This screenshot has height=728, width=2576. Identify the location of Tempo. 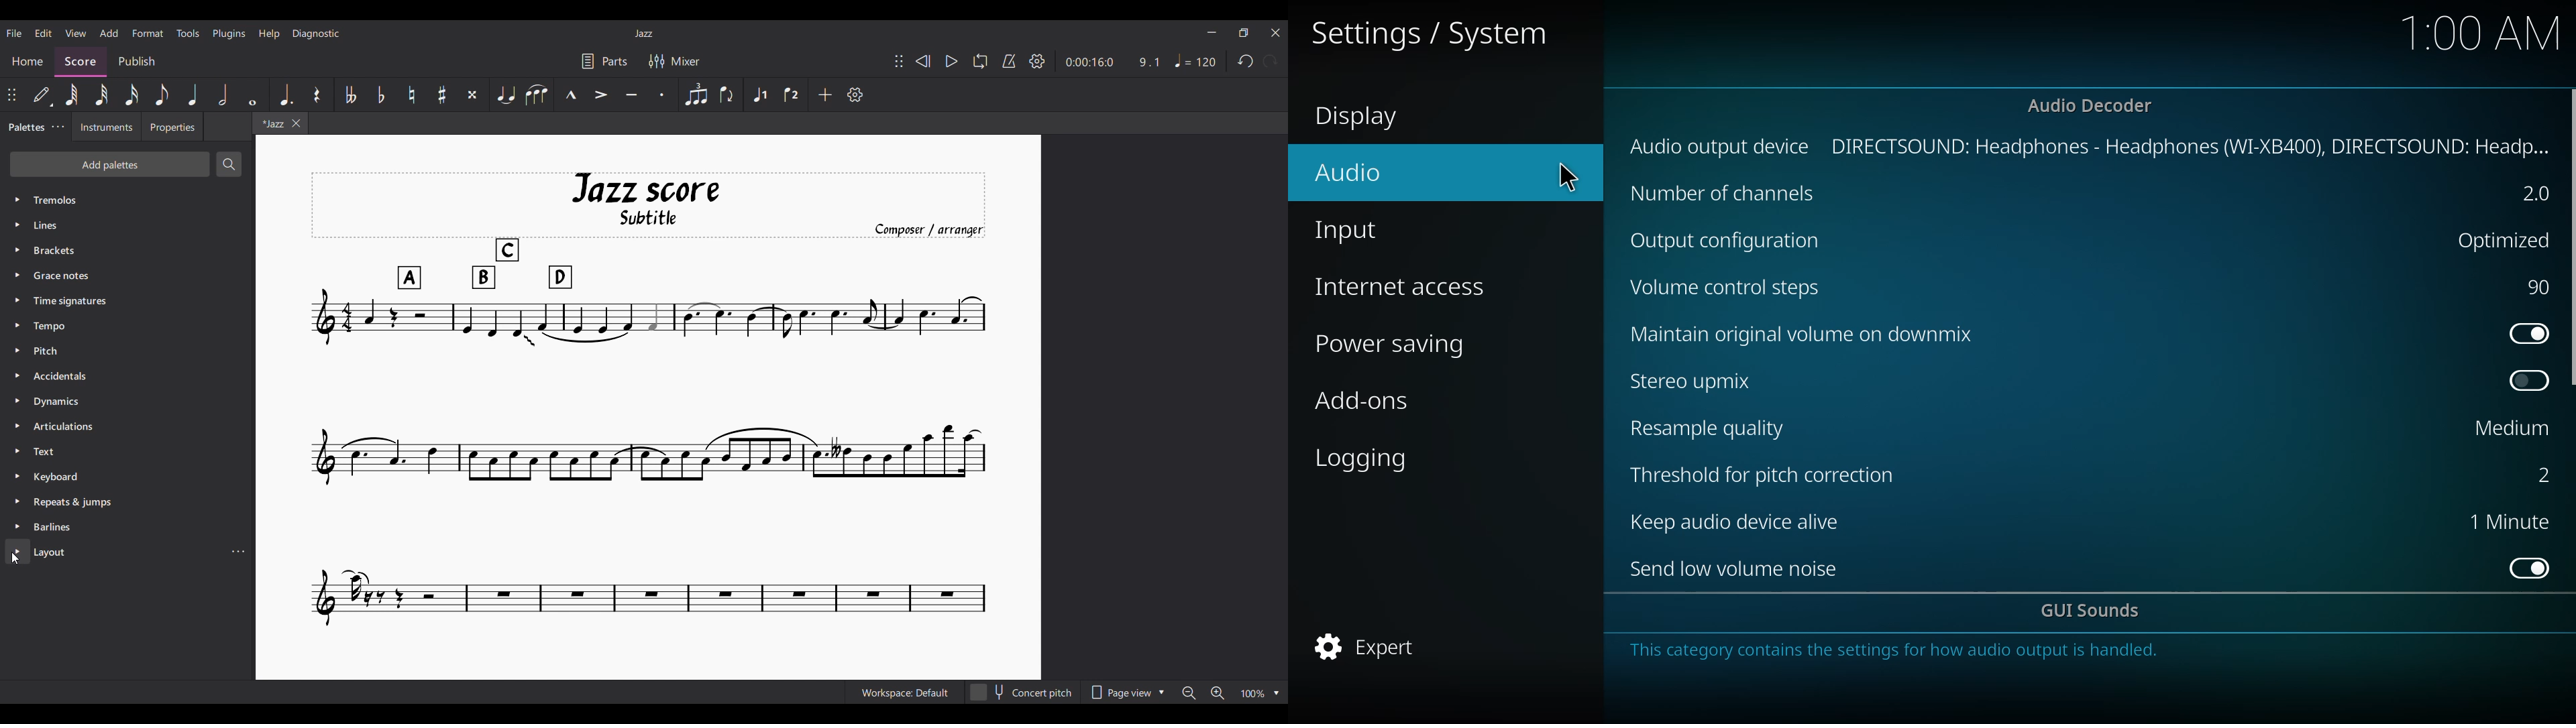
(1195, 60).